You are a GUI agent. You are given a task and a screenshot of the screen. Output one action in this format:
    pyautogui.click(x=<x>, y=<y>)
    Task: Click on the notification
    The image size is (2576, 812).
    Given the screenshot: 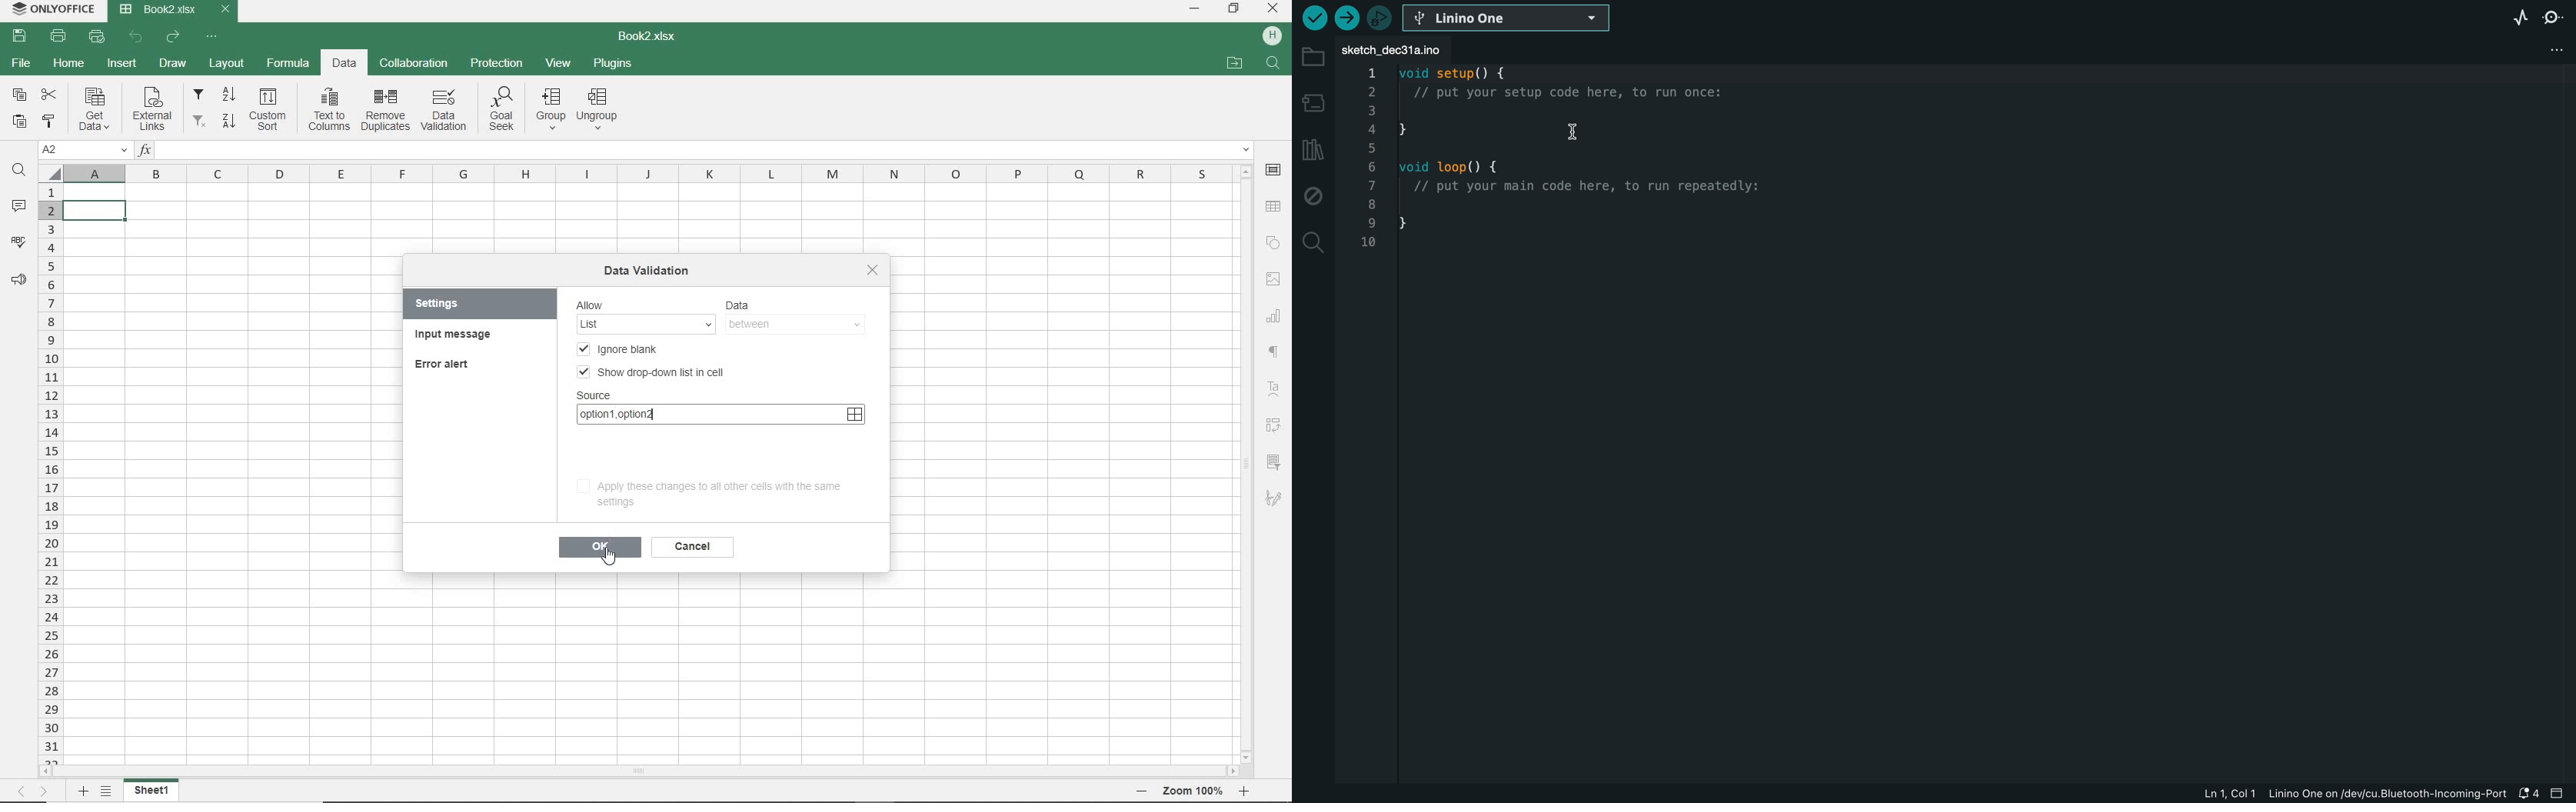 What is the action you would take?
    pyautogui.click(x=2531, y=793)
    